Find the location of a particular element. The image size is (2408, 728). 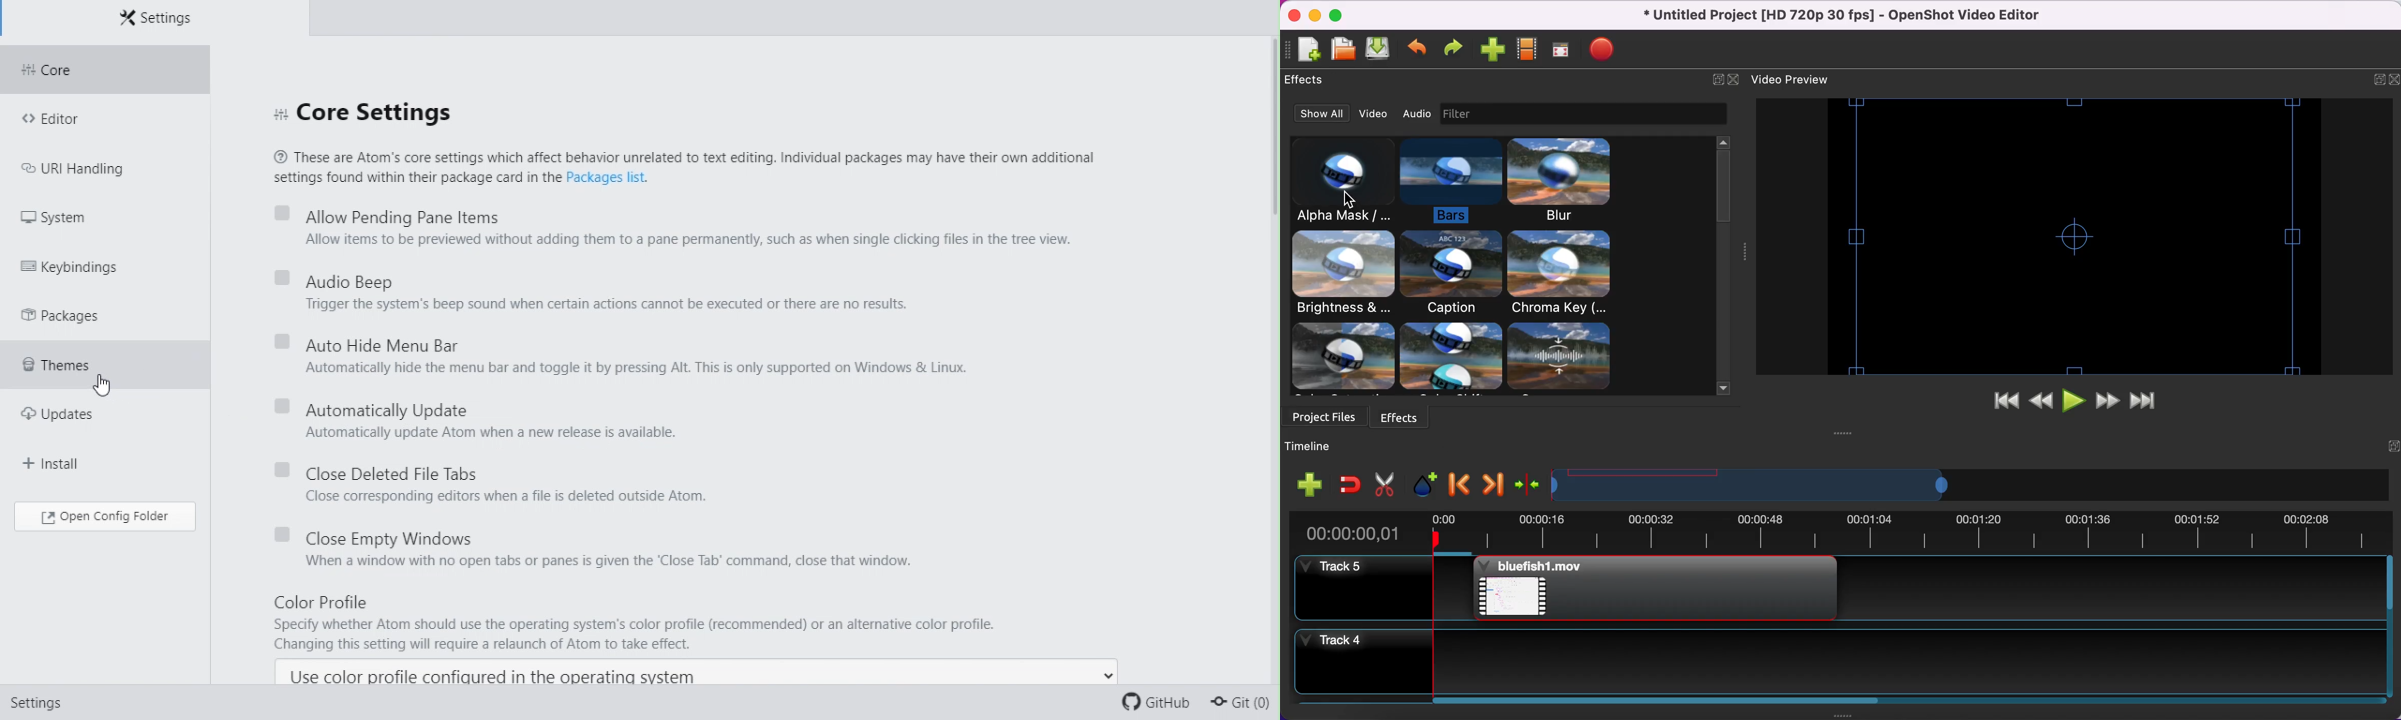

expand/hide is located at coordinates (2386, 449).